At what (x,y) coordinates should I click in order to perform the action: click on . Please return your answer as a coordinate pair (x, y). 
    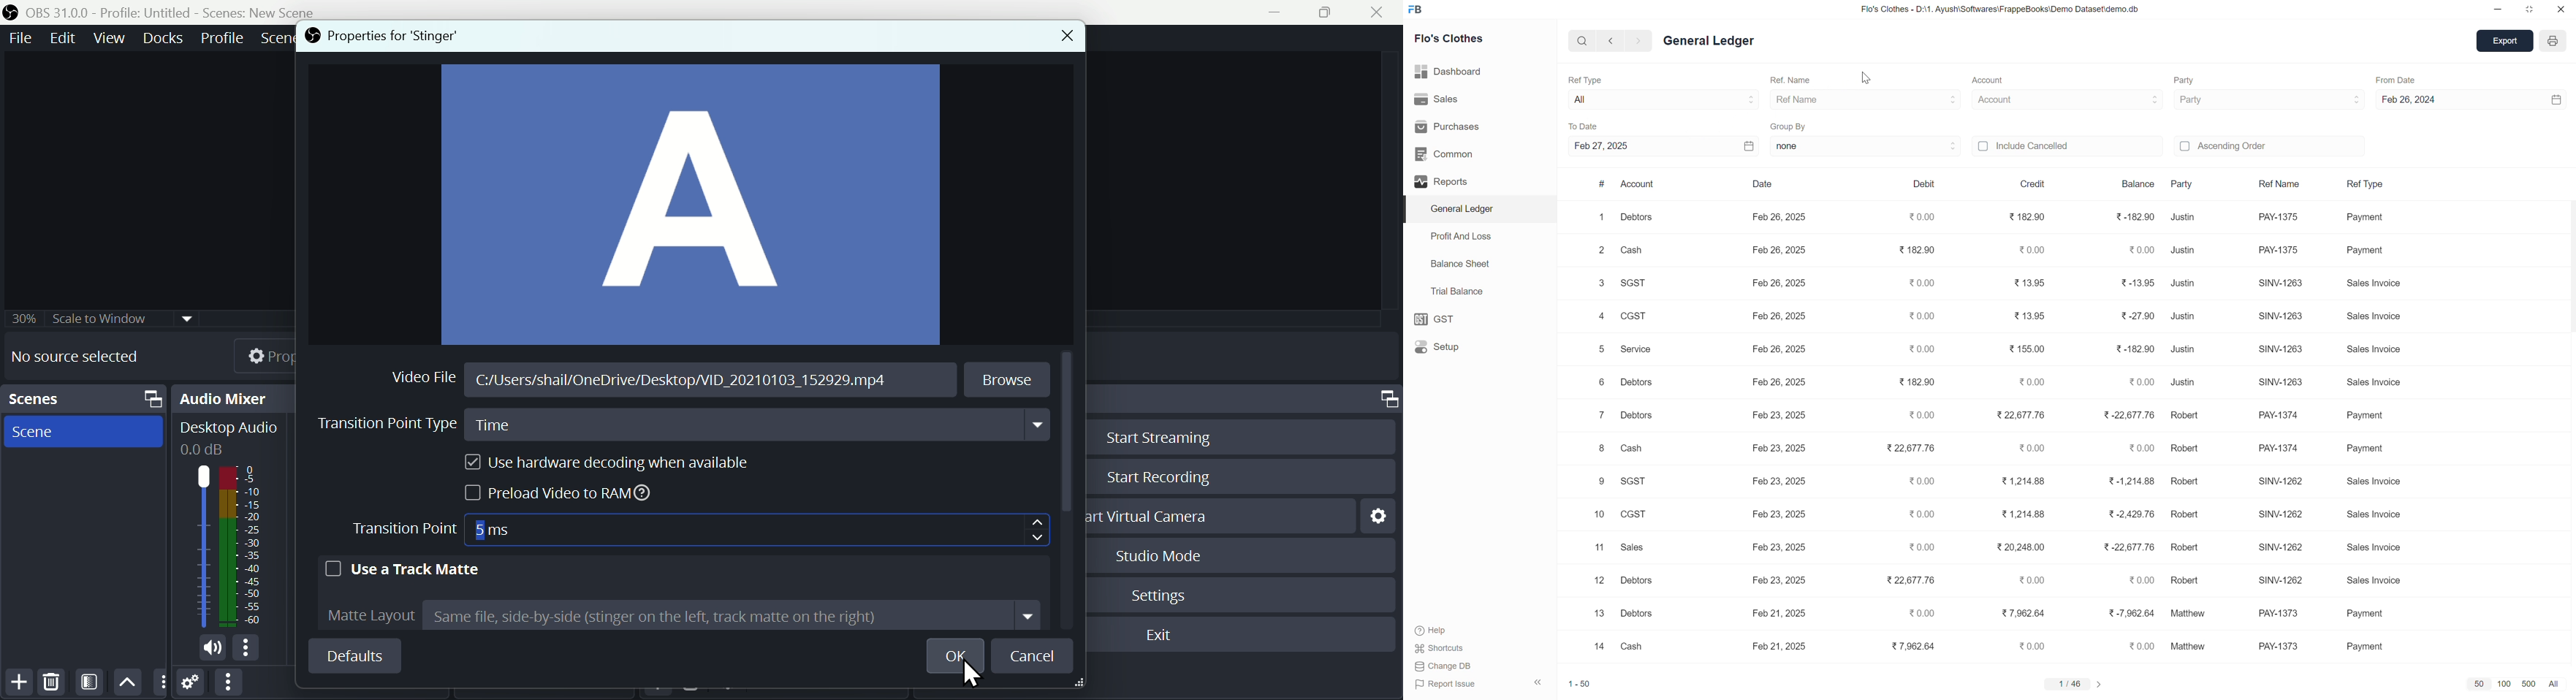
    Looking at the image, I should click on (112, 37).